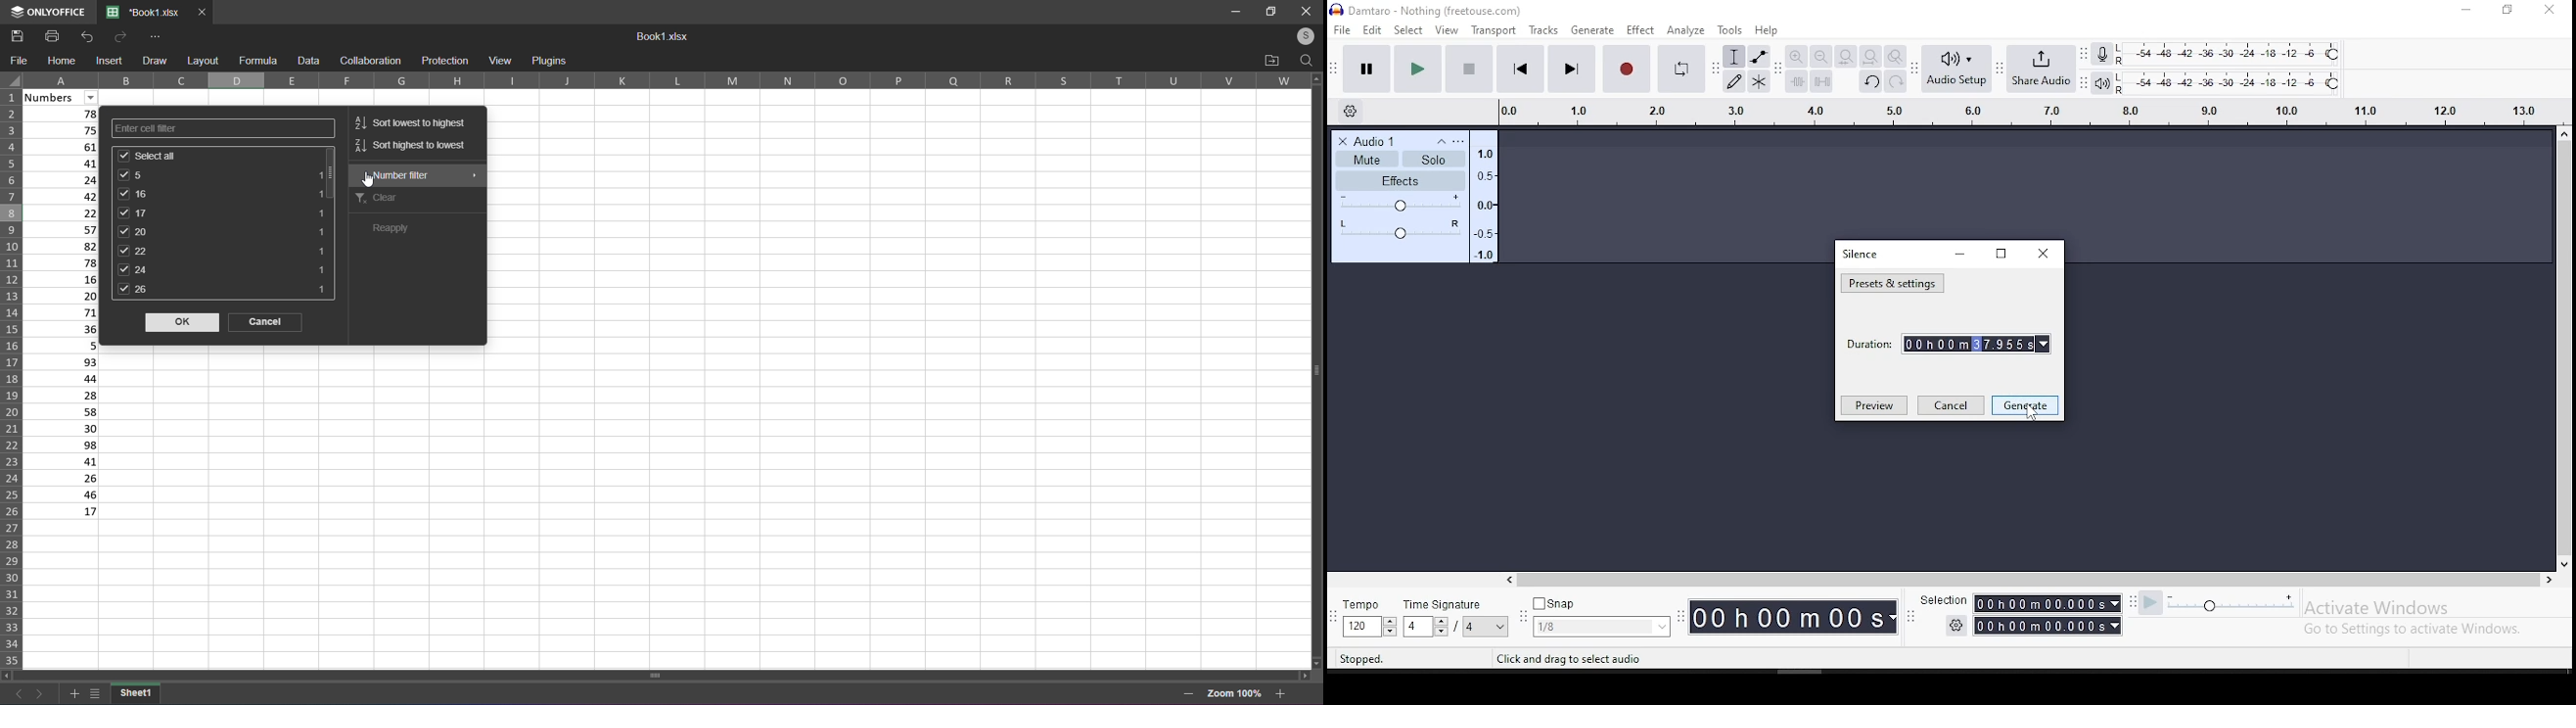  What do you see at coordinates (61, 97) in the screenshot?
I see `Numbers` at bounding box center [61, 97].